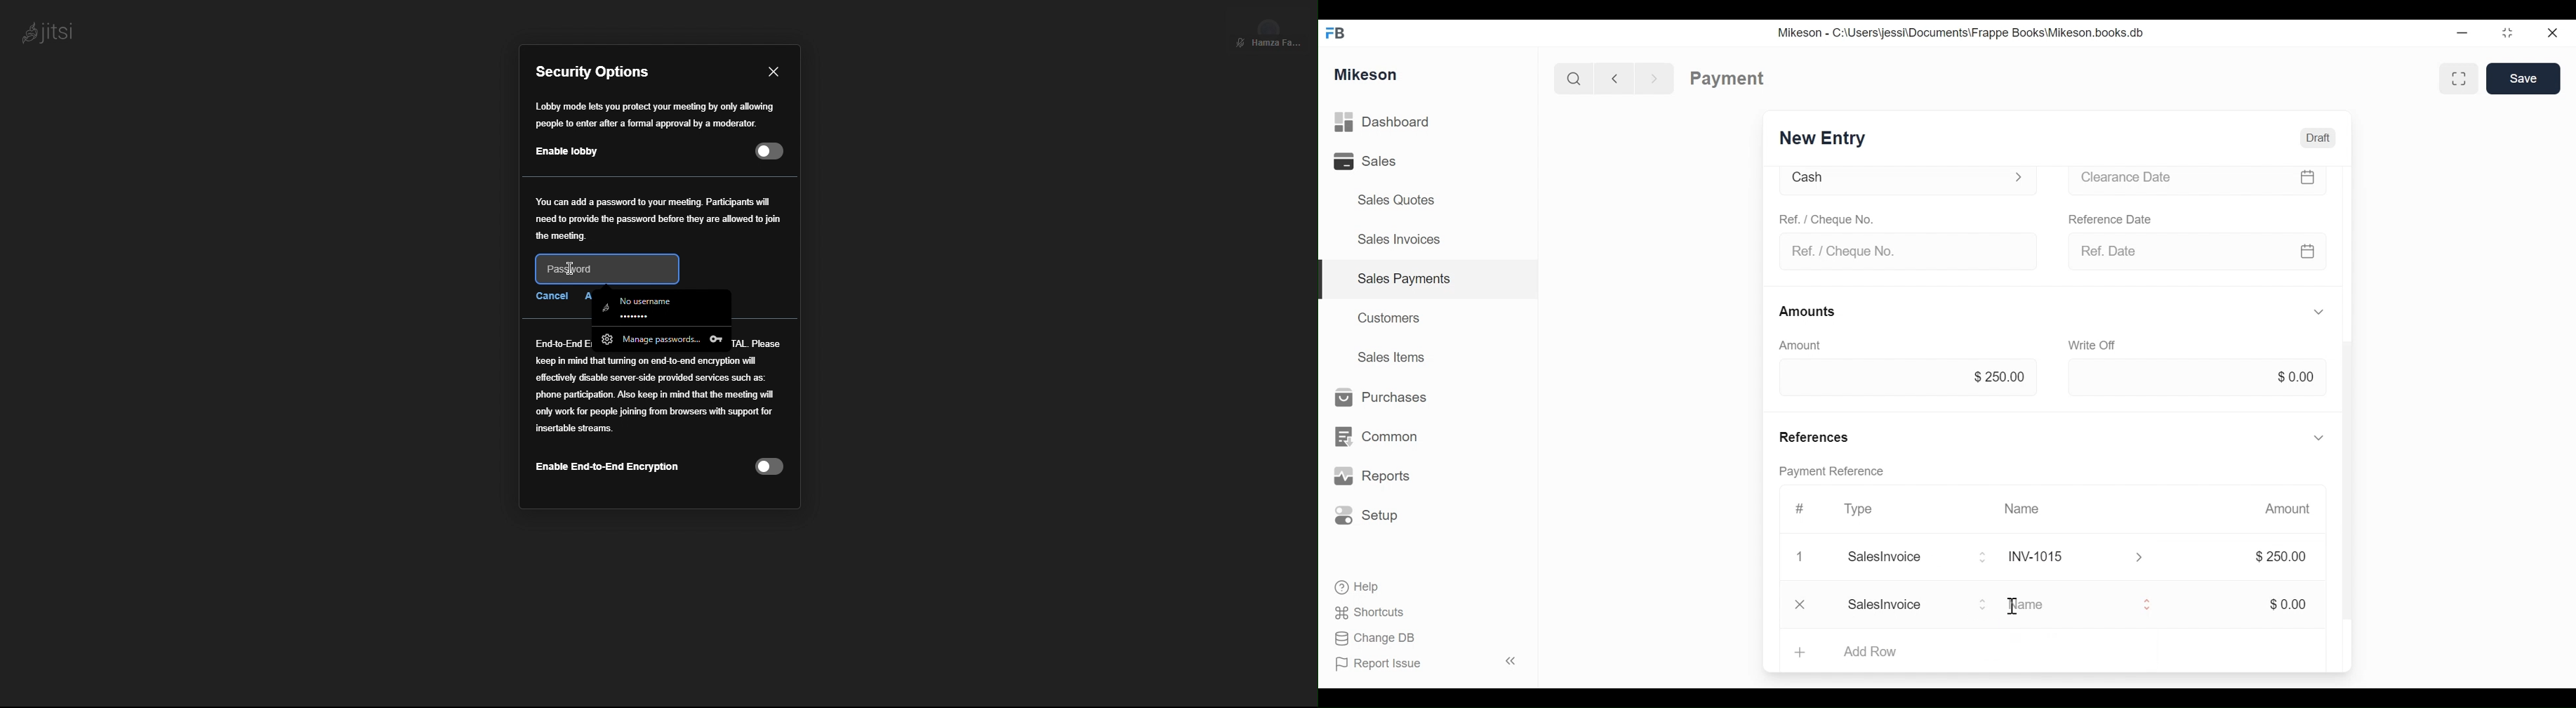  I want to click on Sales Quotes, so click(1390, 200).